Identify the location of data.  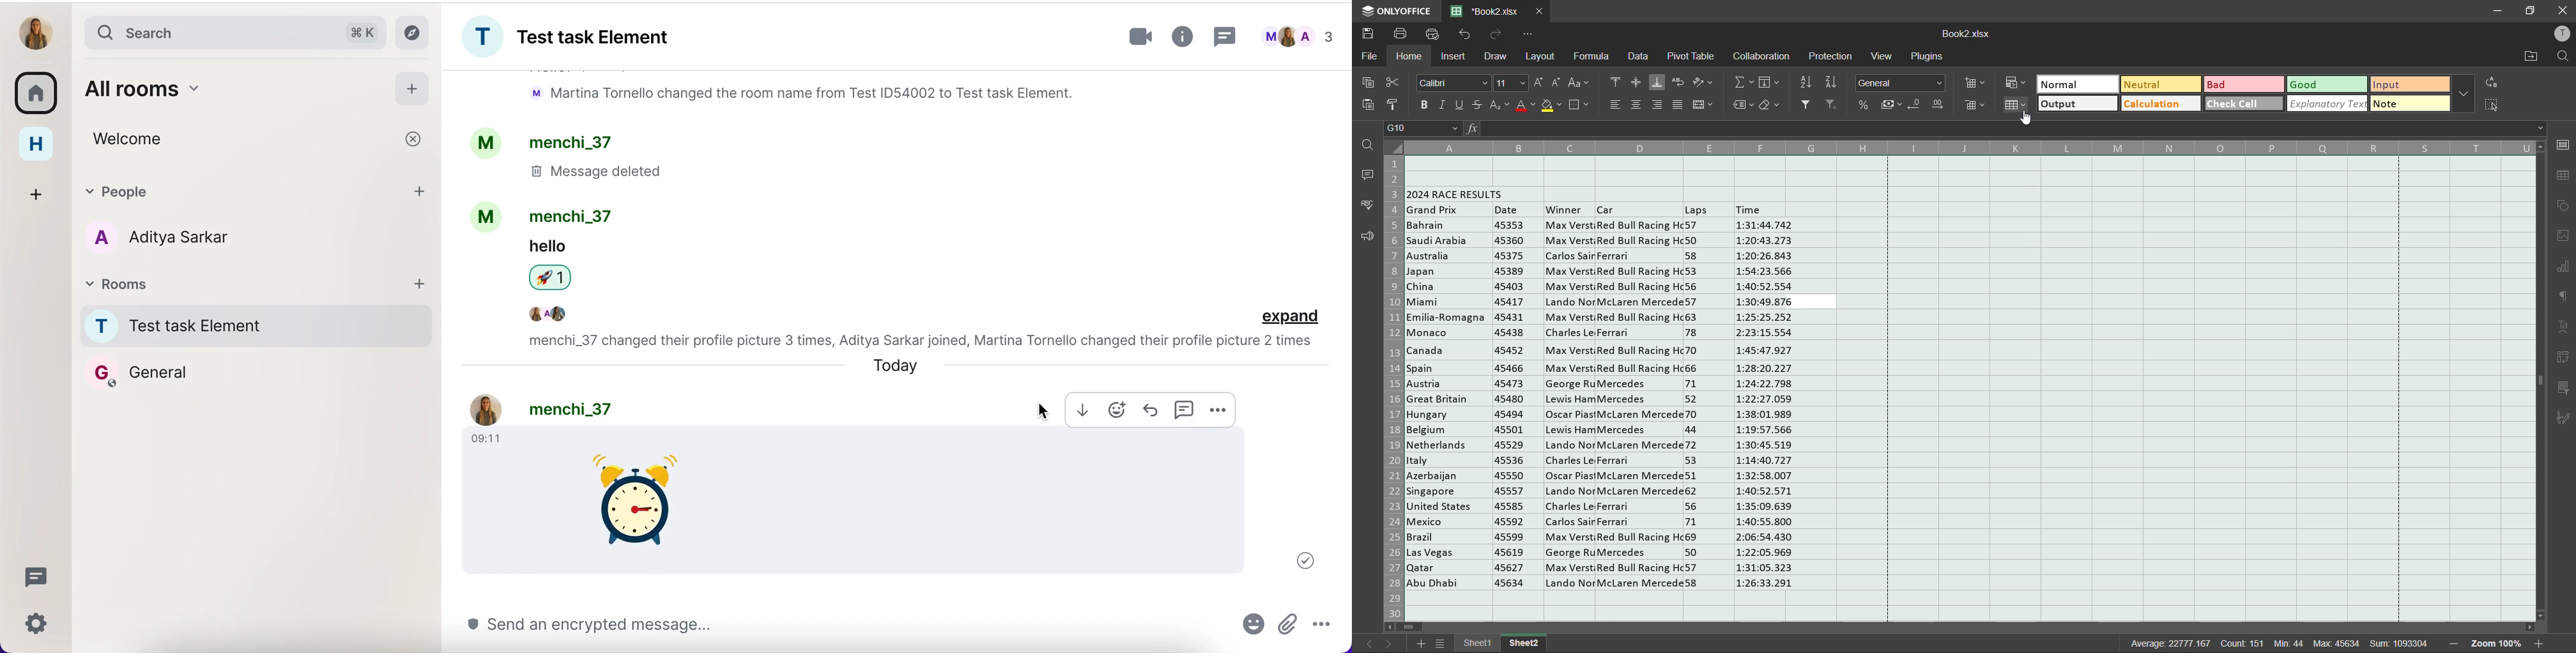
(1637, 58).